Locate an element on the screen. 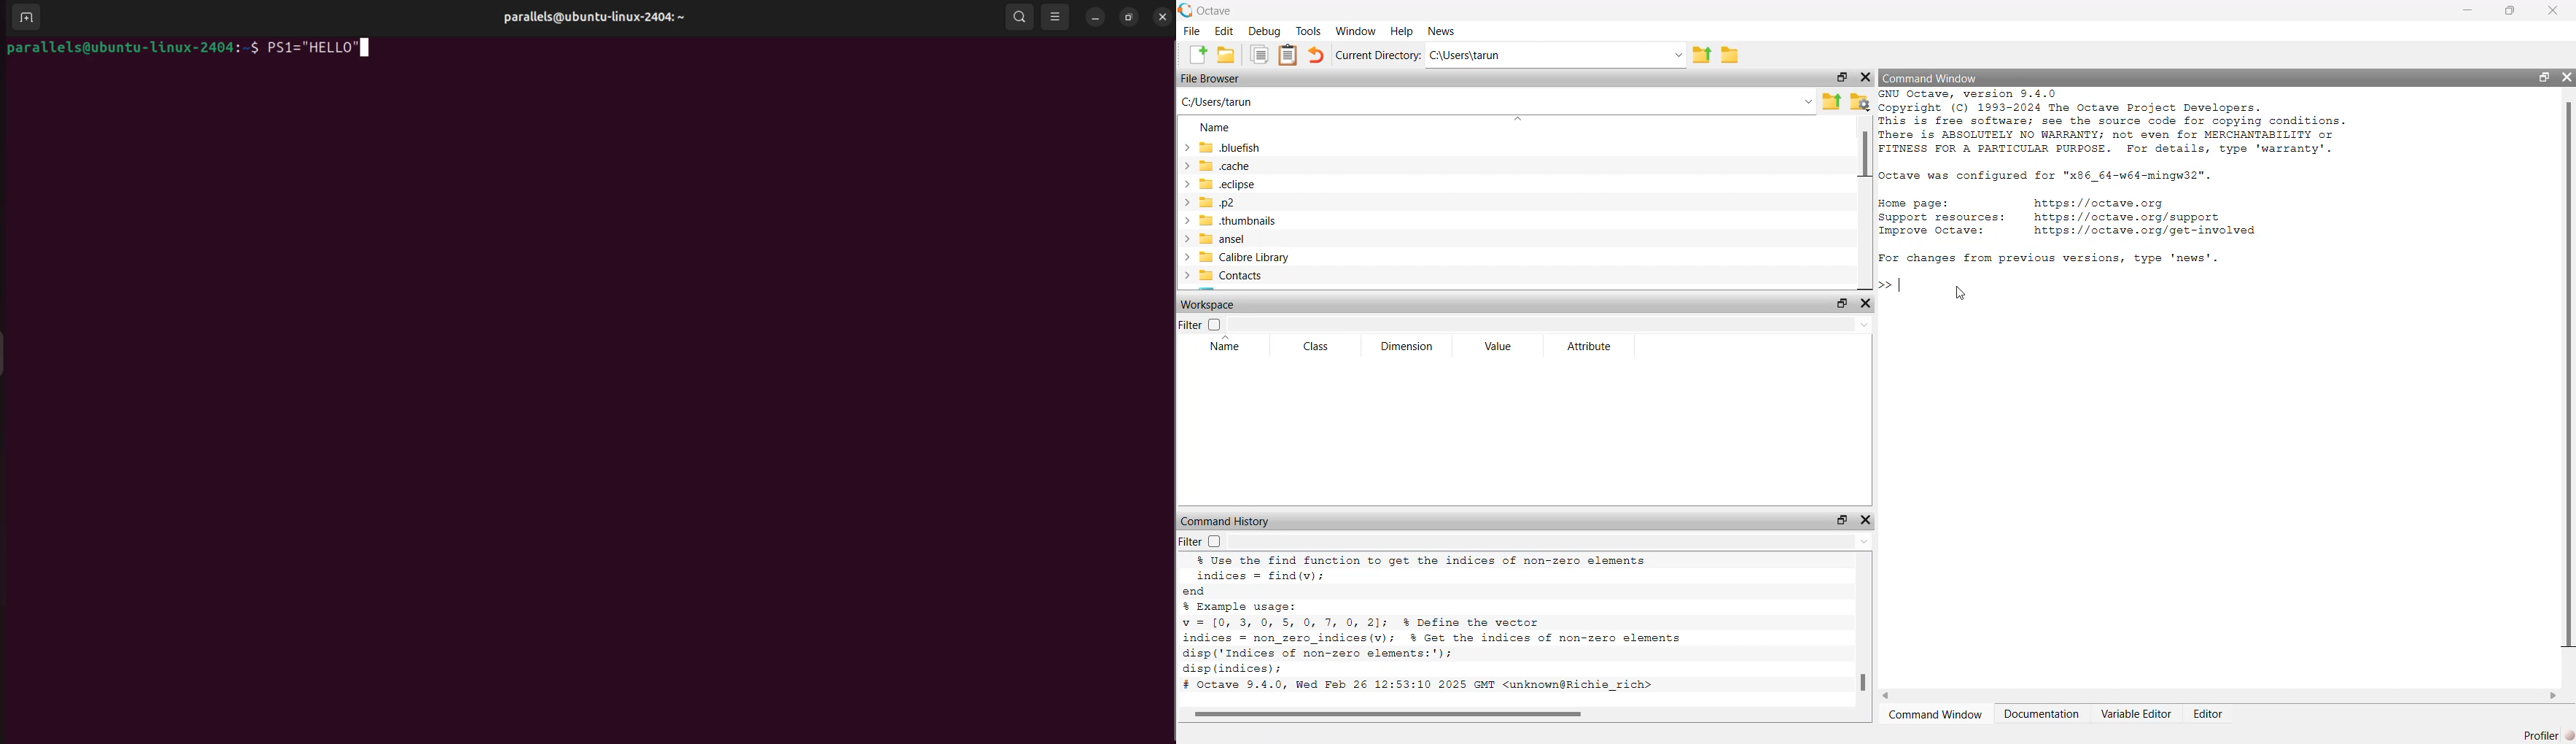  restore down is located at coordinates (2508, 14).